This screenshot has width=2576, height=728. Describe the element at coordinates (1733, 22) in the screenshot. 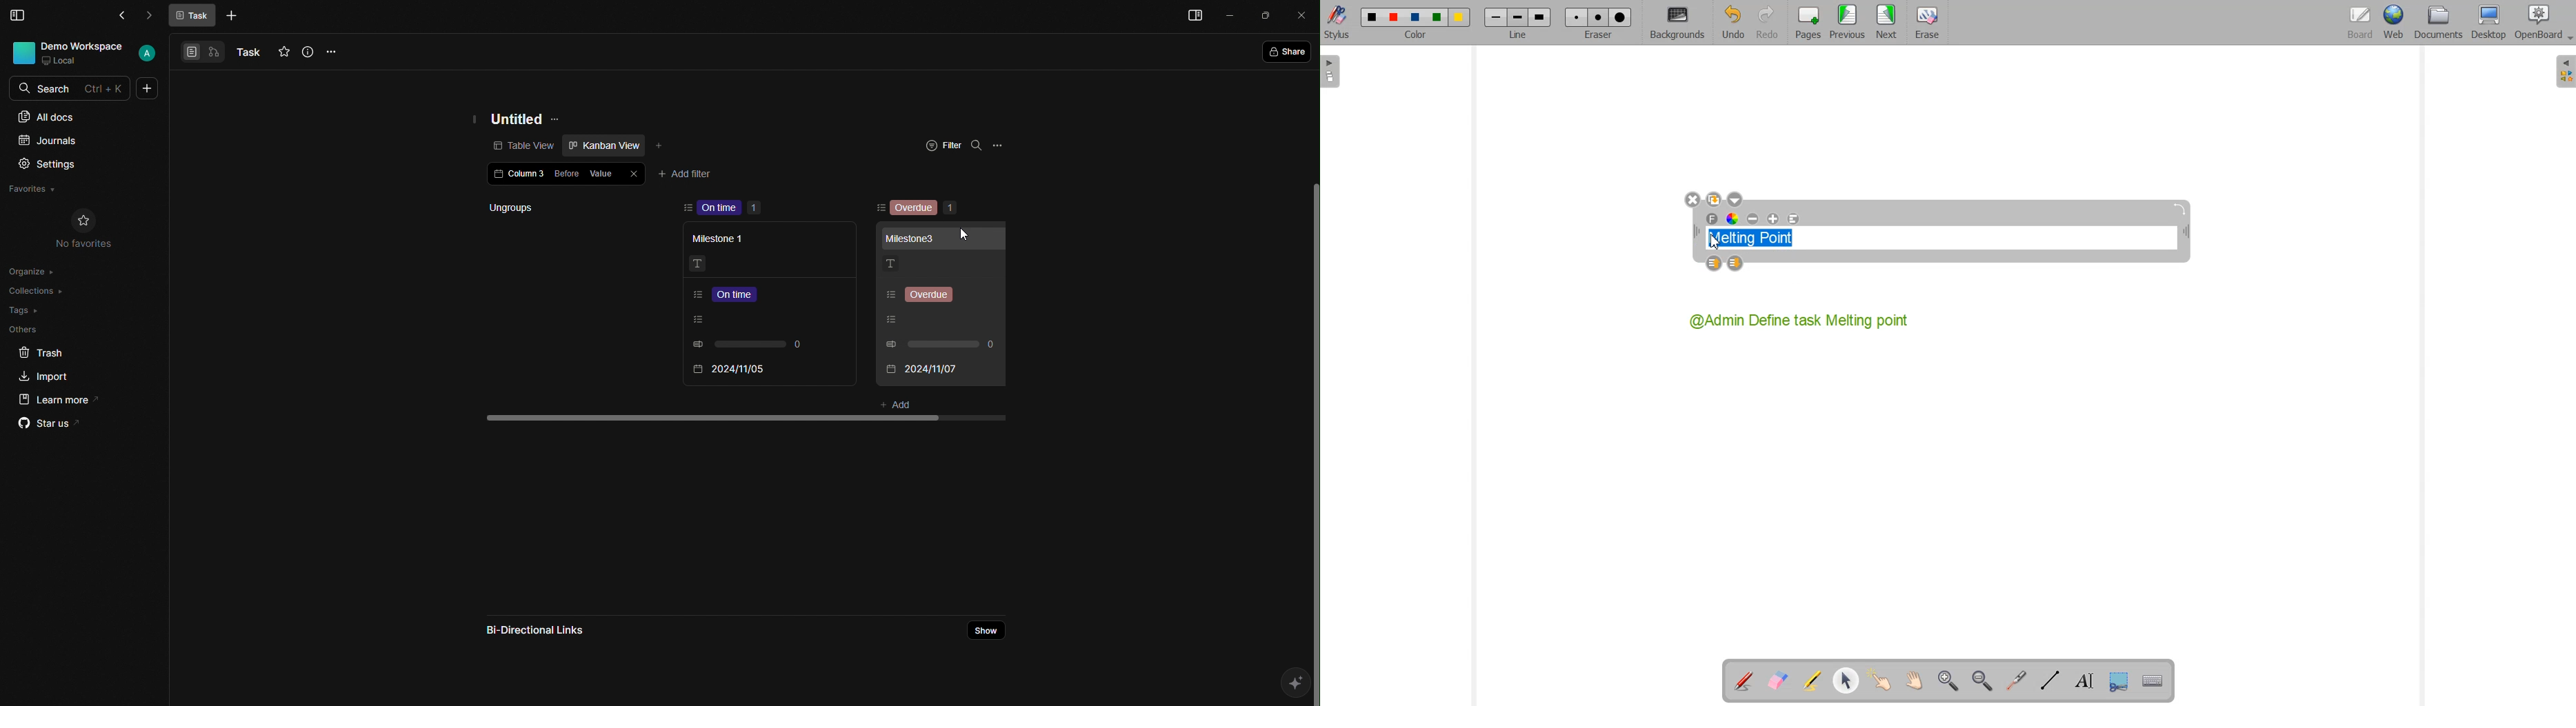

I see `Undo` at that location.